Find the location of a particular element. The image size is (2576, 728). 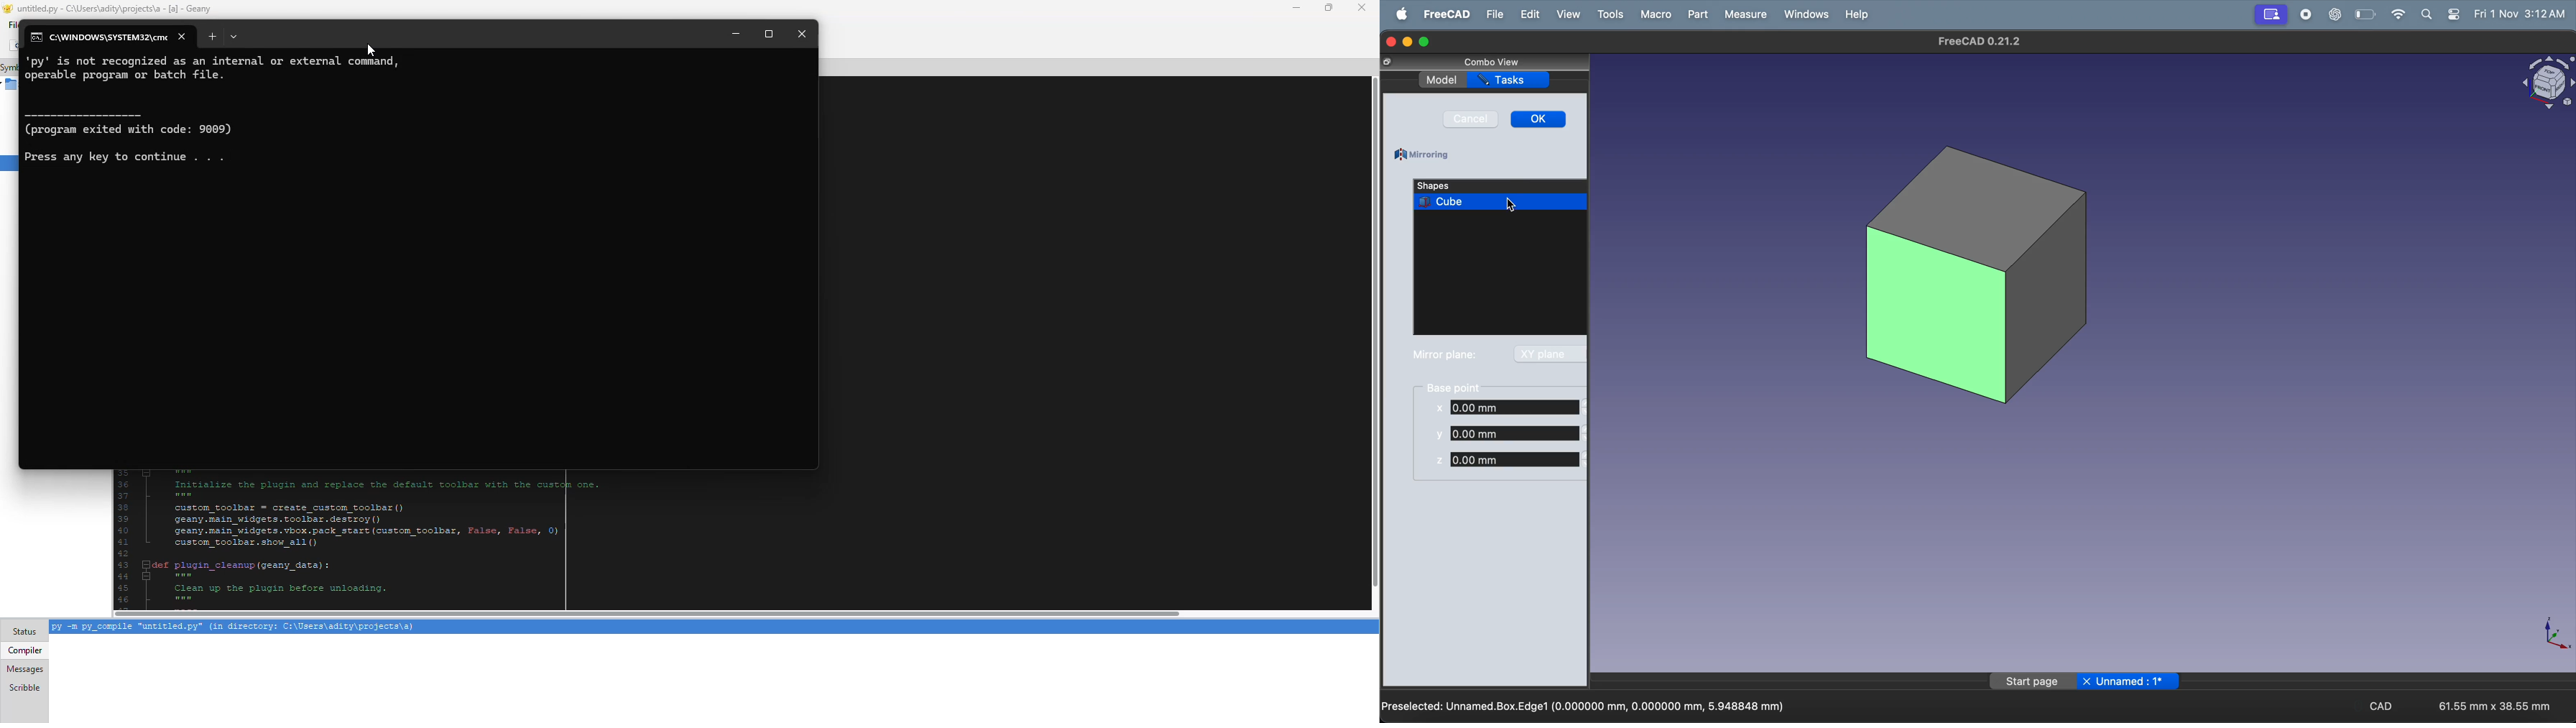

cad is located at coordinates (2384, 705).